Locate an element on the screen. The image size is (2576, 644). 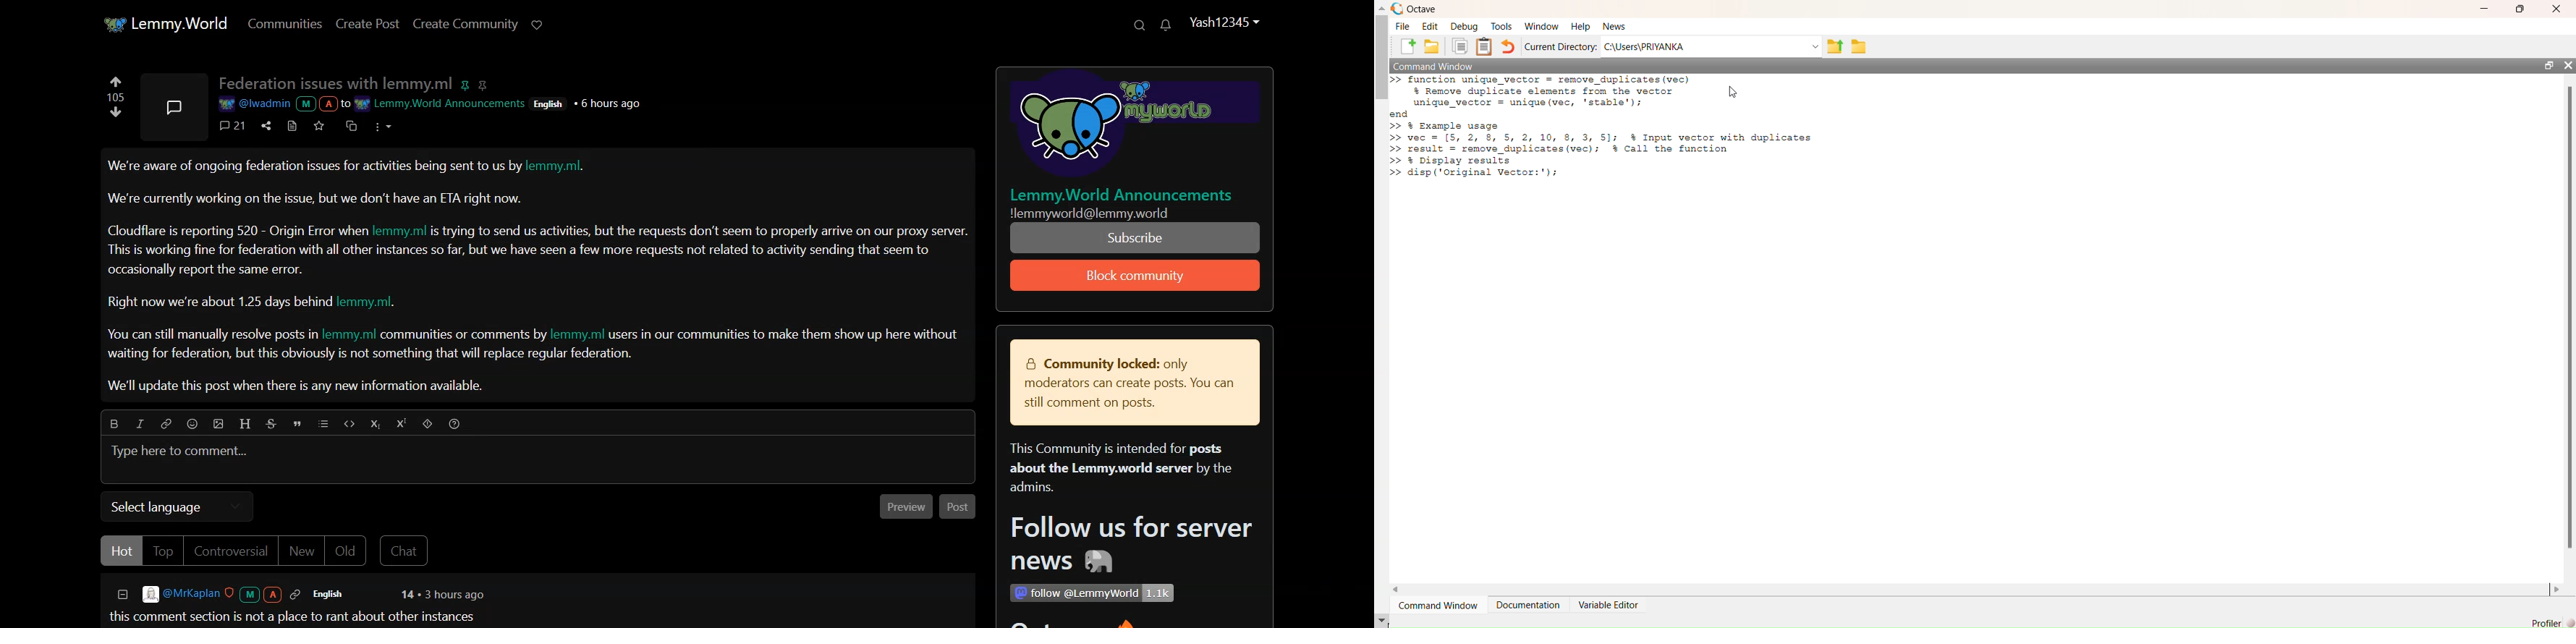
WW Lemmy.World Announcements is located at coordinates (442, 104).